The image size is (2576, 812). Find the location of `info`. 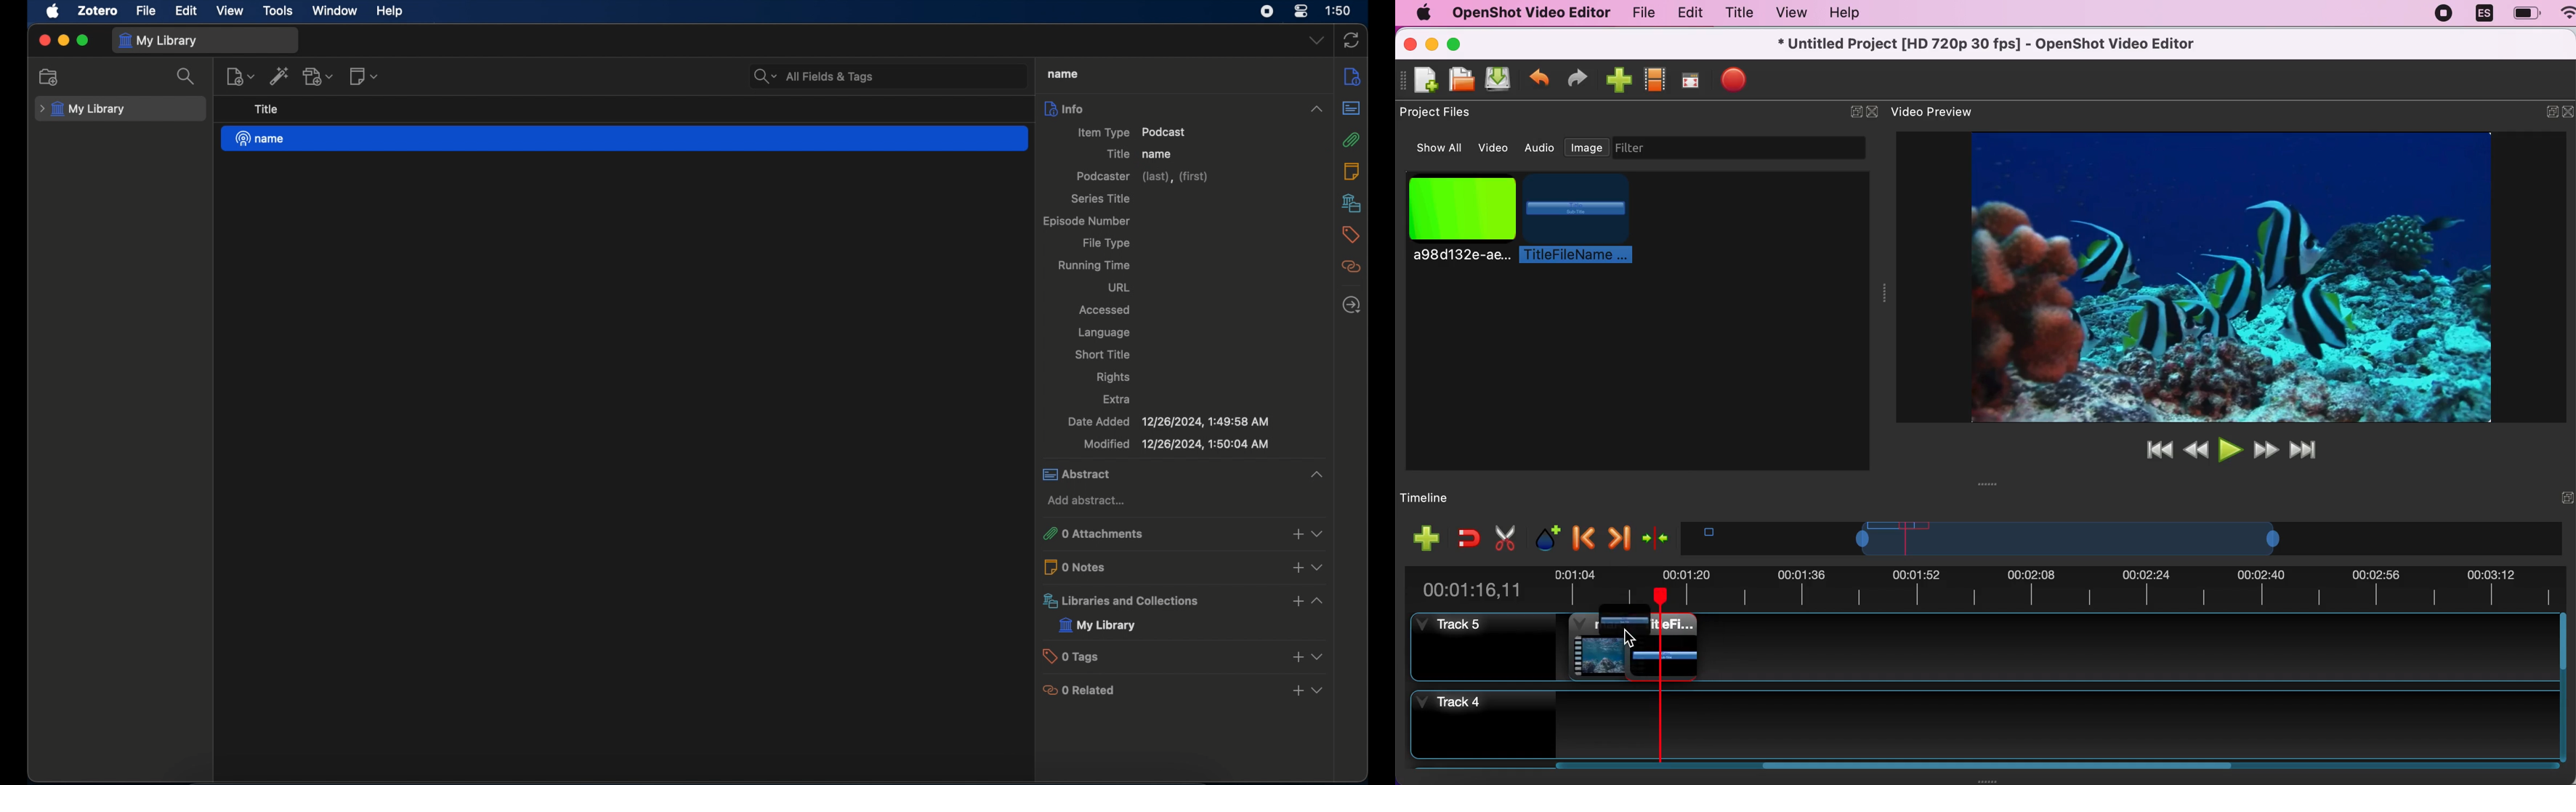

info is located at coordinates (1352, 78).